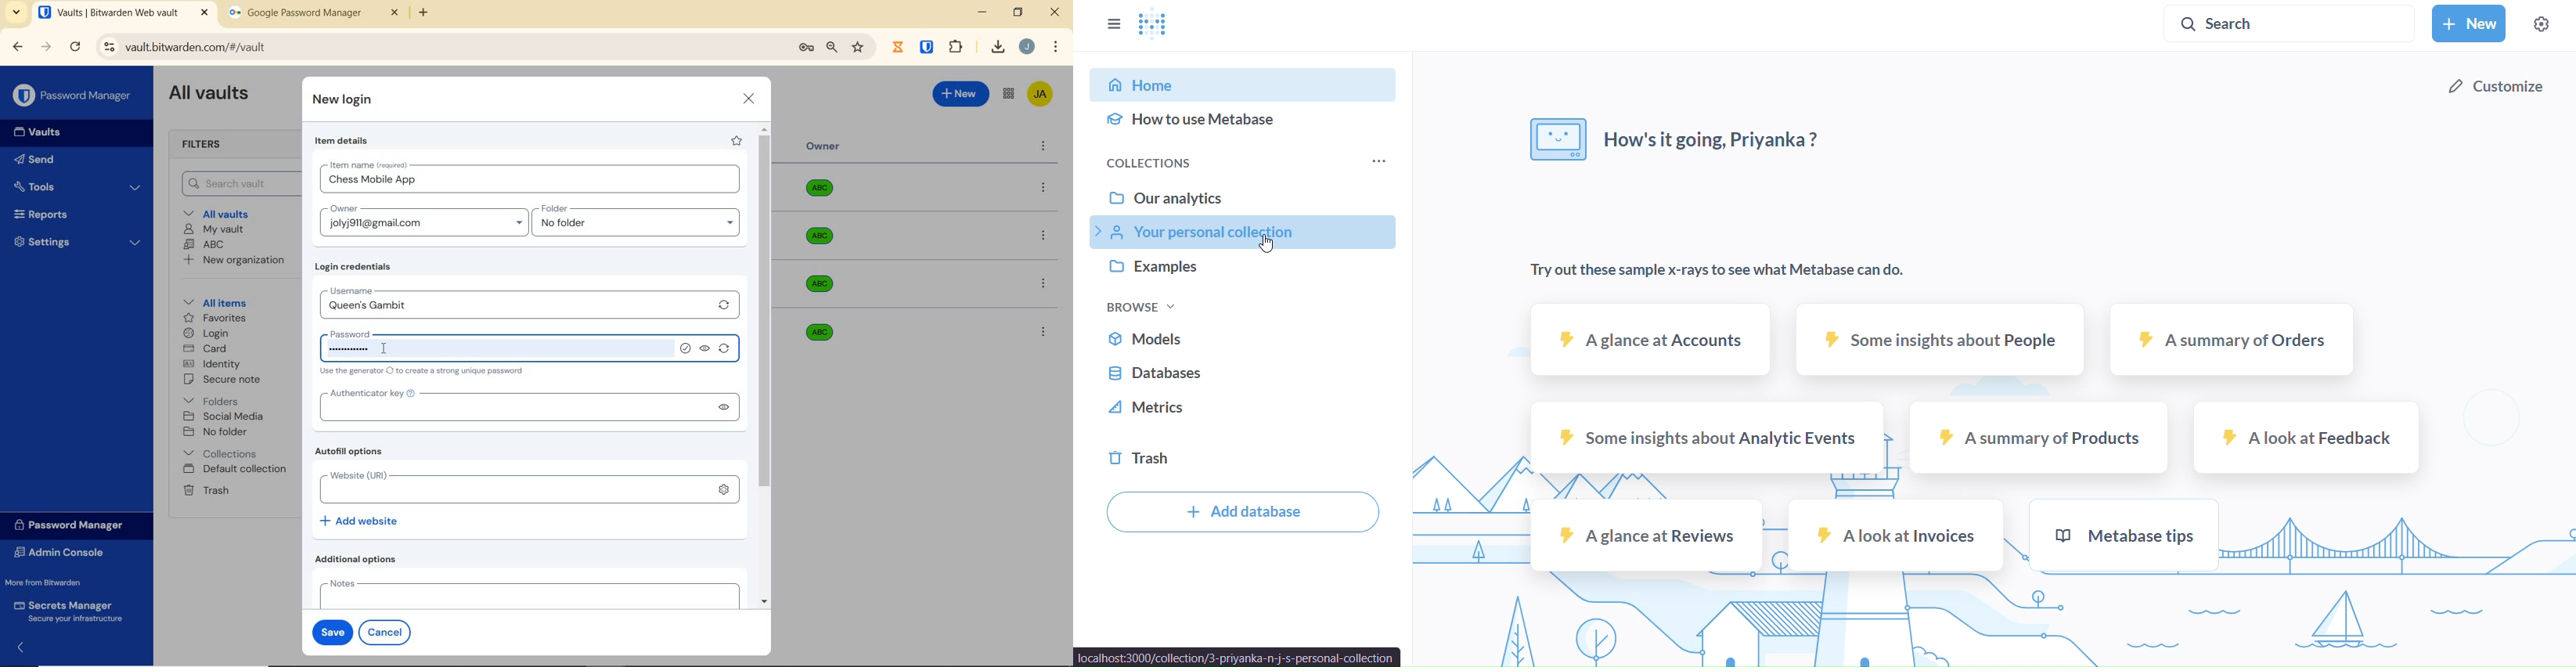  Describe the element at coordinates (1043, 331) in the screenshot. I see `option` at that location.